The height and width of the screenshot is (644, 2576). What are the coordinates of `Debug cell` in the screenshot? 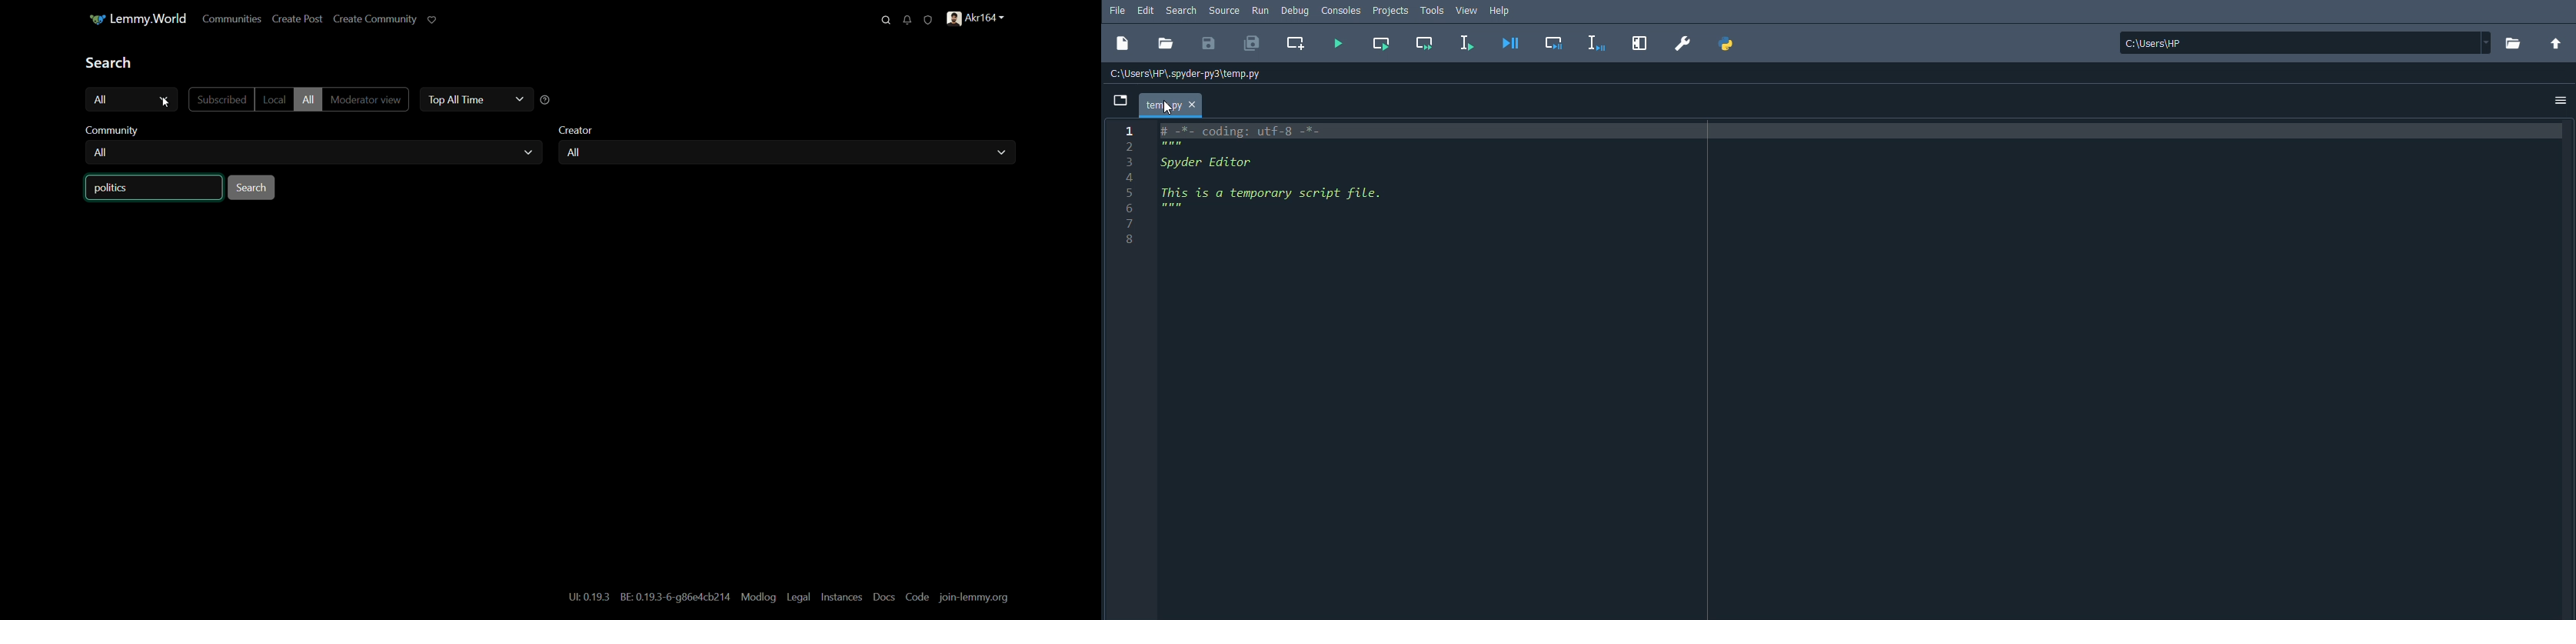 It's located at (1553, 43).